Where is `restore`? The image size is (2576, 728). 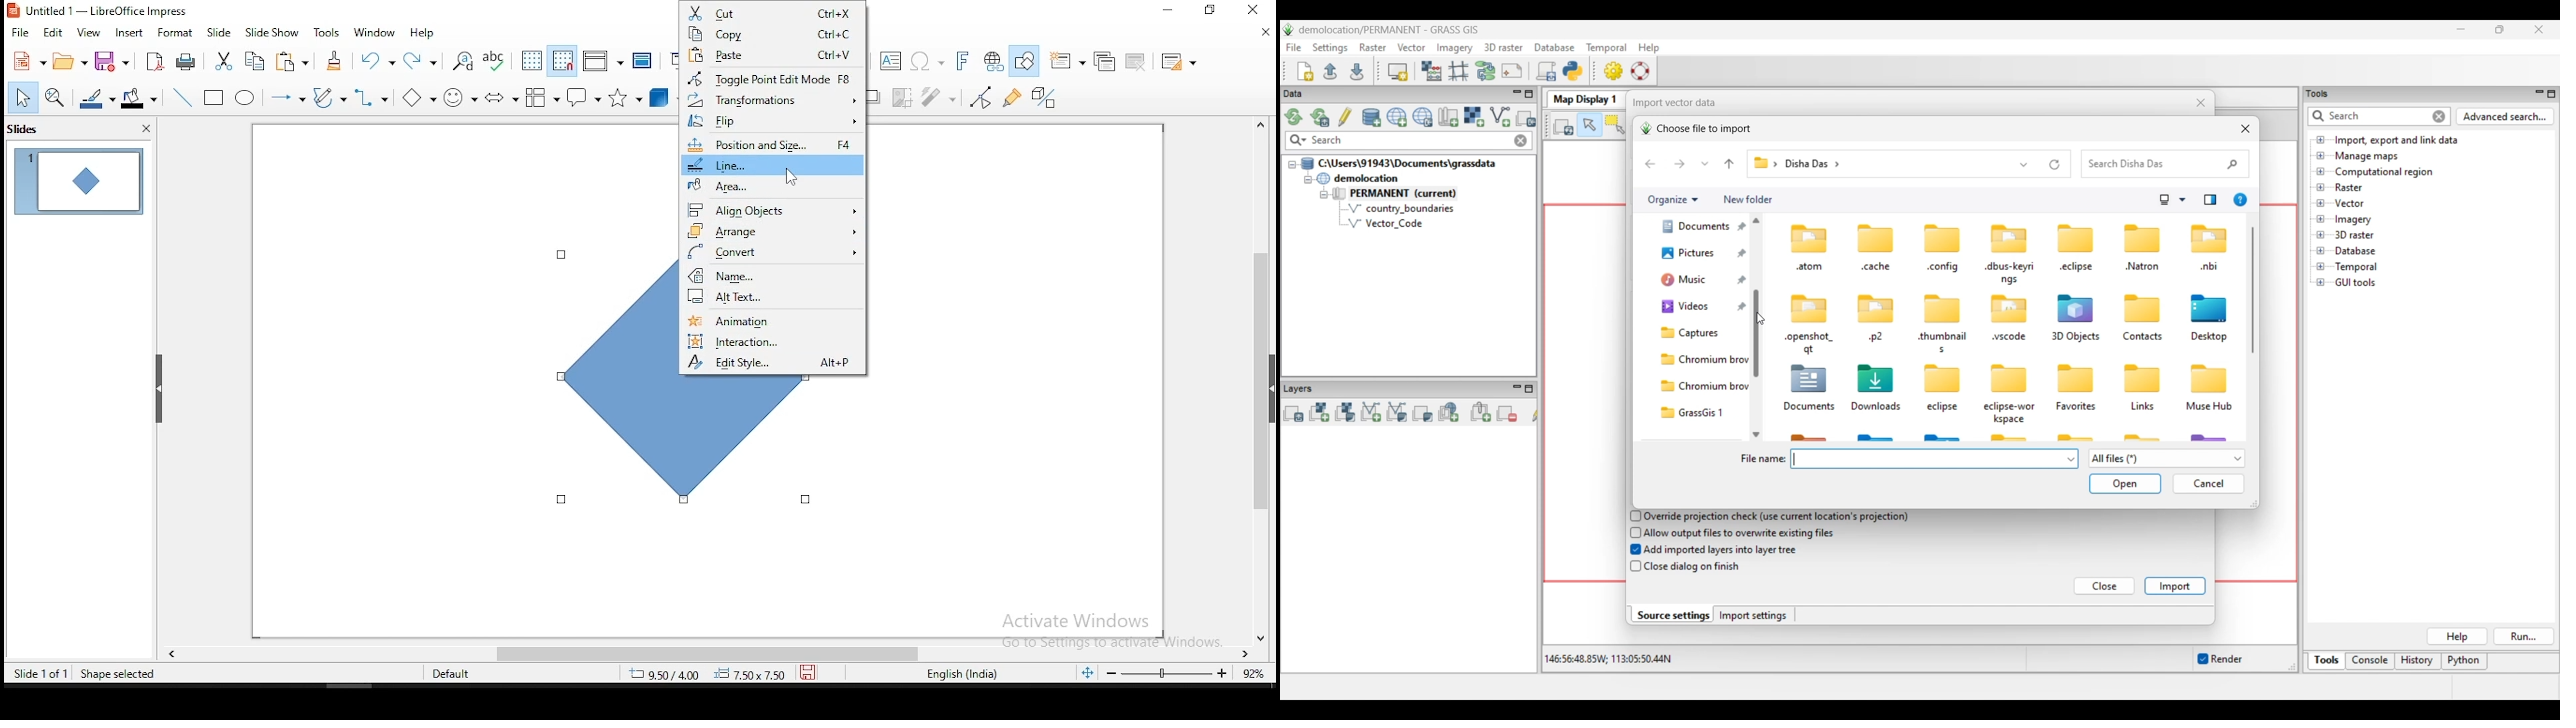
restore is located at coordinates (1209, 10).